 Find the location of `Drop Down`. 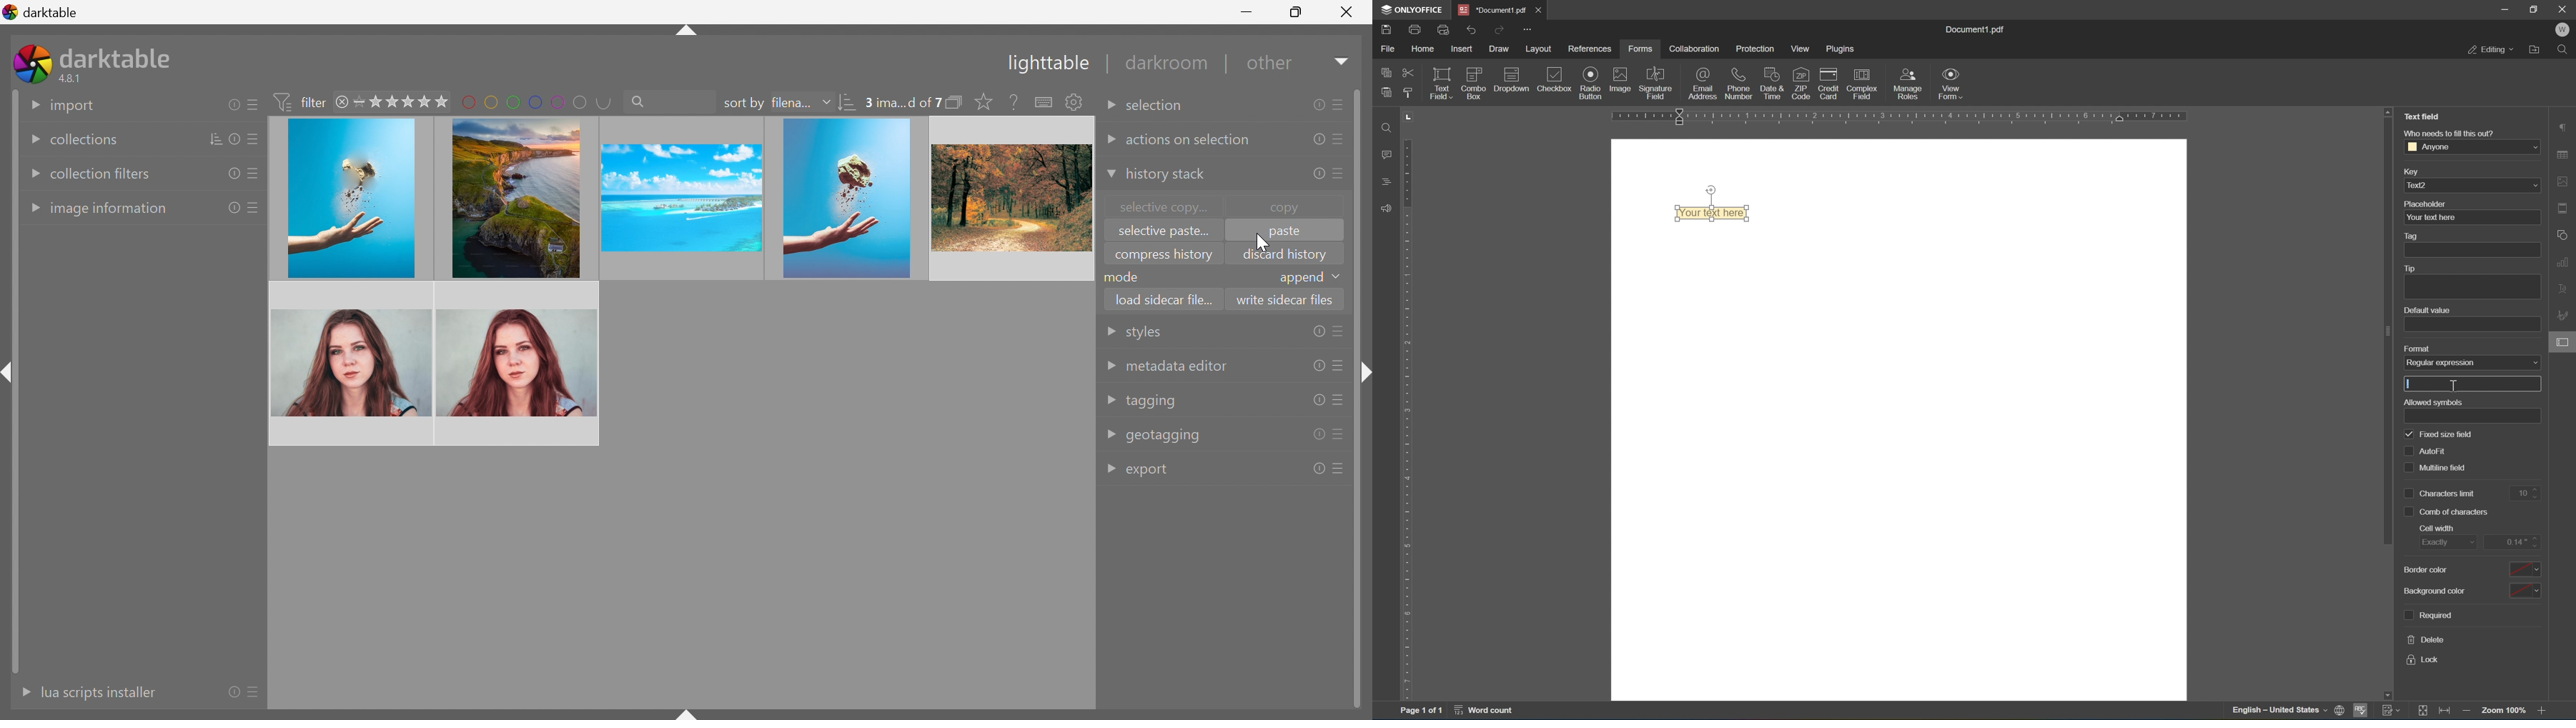

Drop Down is located at coordinates (32, 209).